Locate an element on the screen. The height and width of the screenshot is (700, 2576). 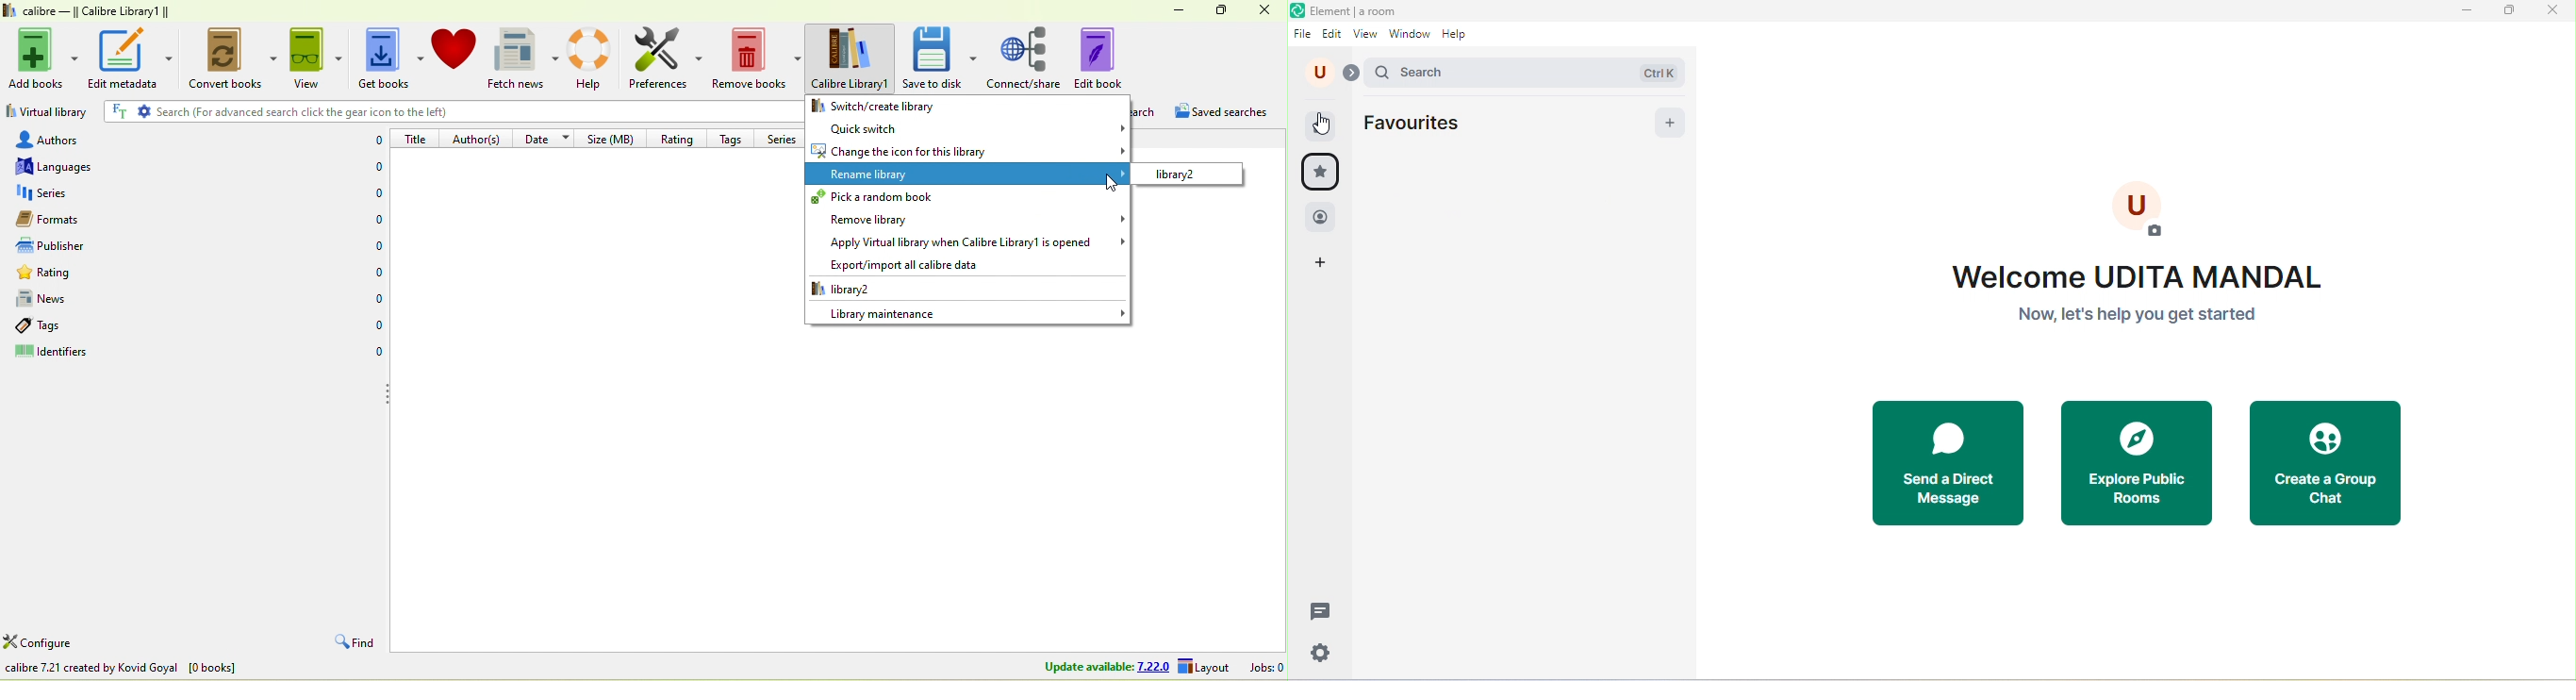
librery 2 is located at coordinates (883, 289).